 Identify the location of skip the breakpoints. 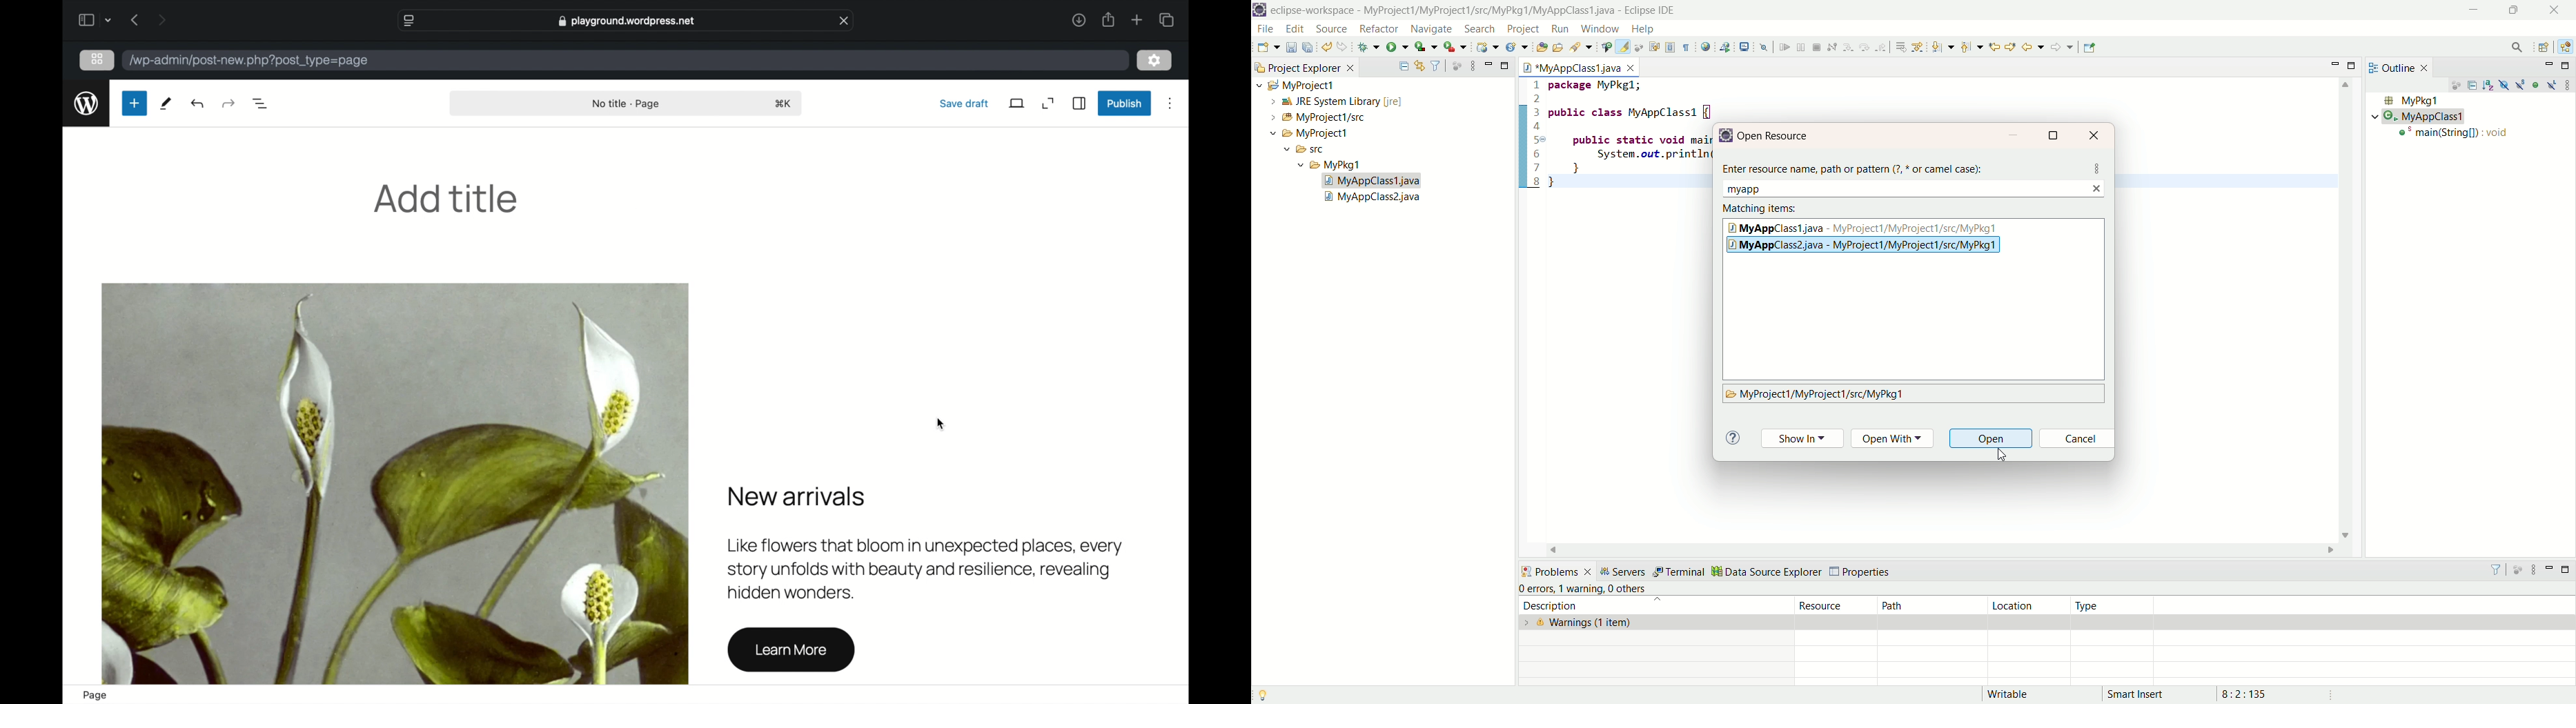
(1764, 48).